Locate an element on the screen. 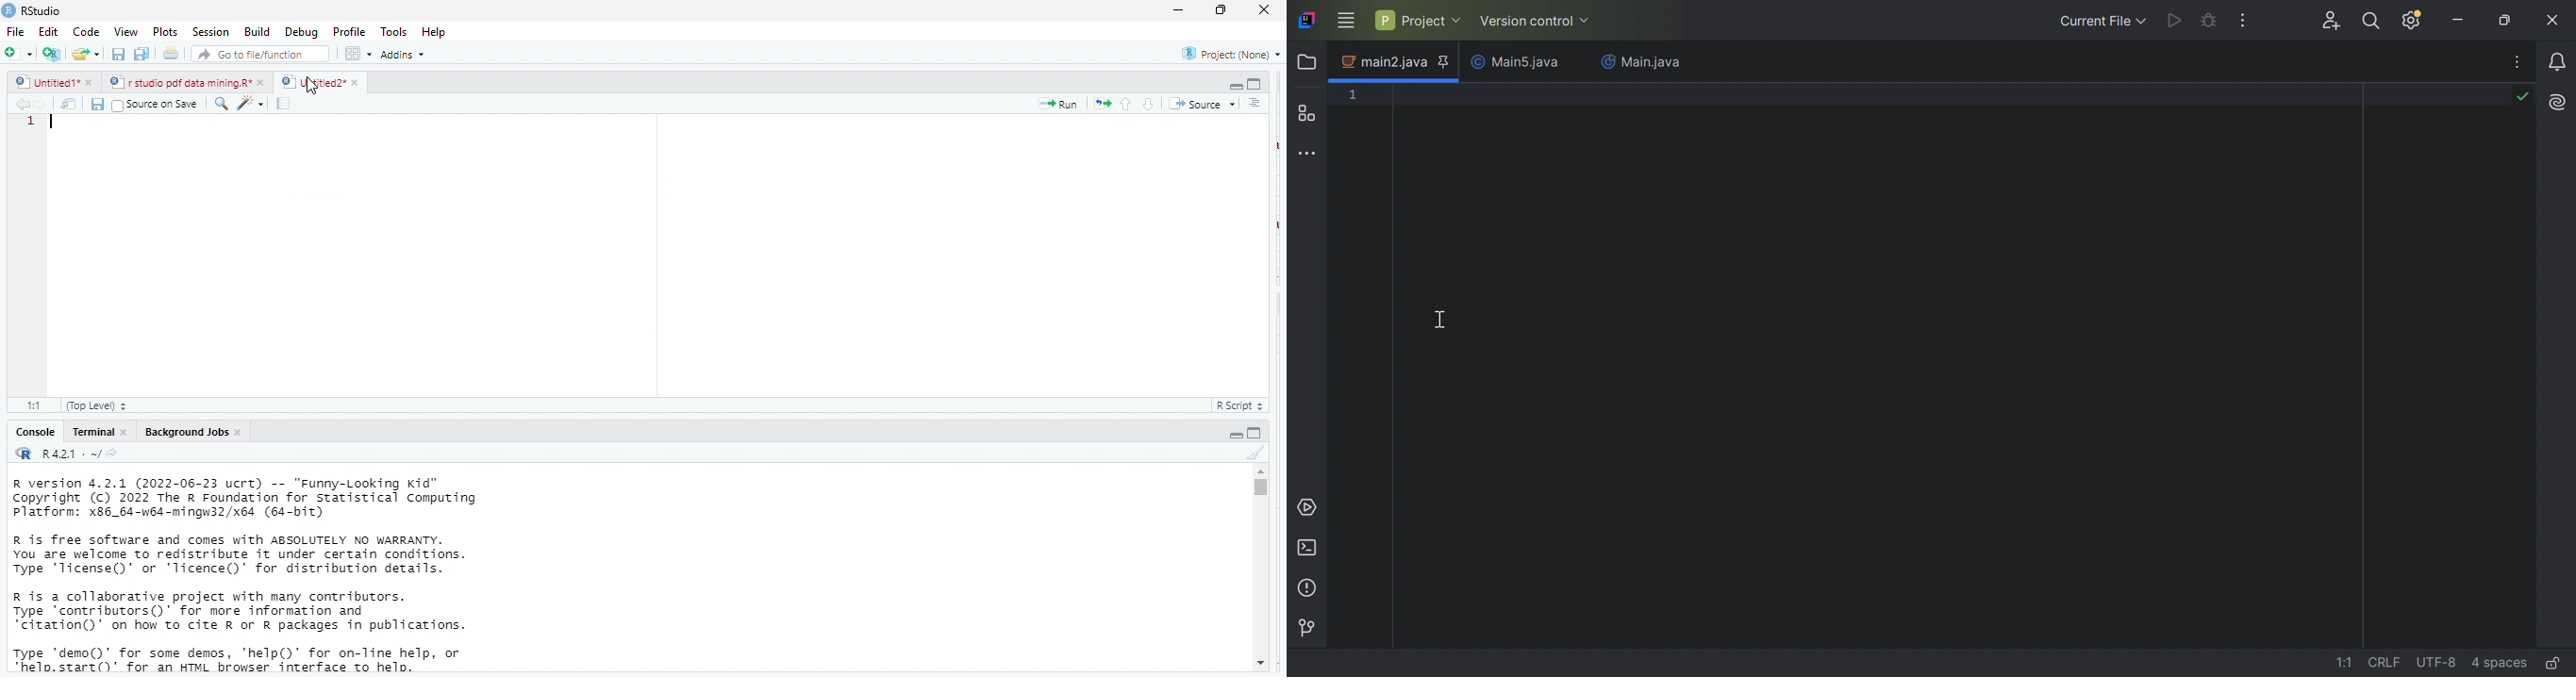 Image resolution: width=2576 pixels, height=700 pixels. Services is located at coordinates (1307, 508).